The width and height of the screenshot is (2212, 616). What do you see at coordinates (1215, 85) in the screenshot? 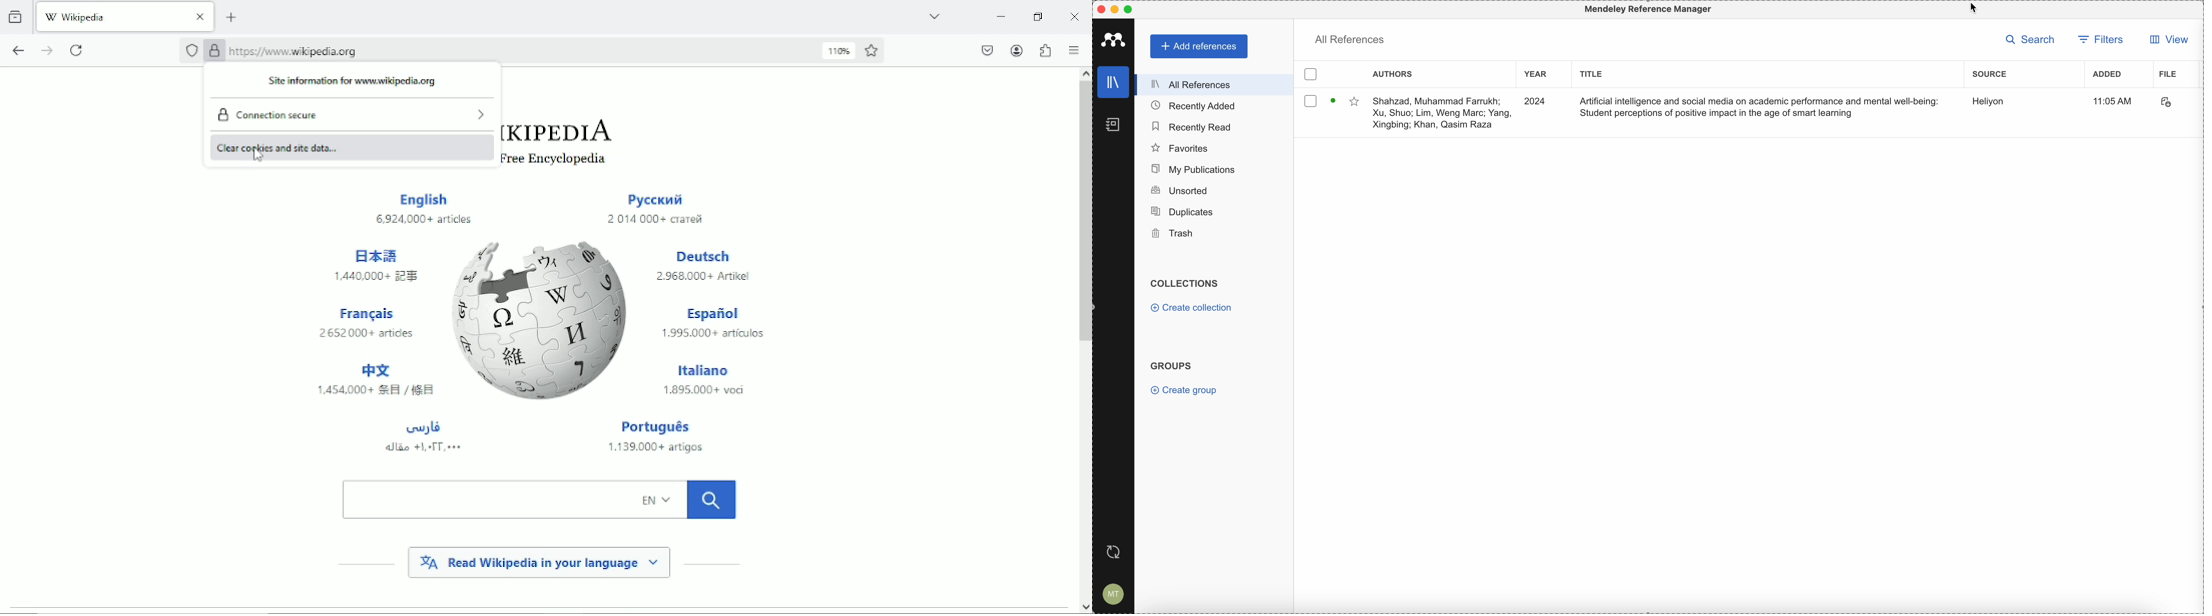
I see `all references` at bounding box center [1215, 85].